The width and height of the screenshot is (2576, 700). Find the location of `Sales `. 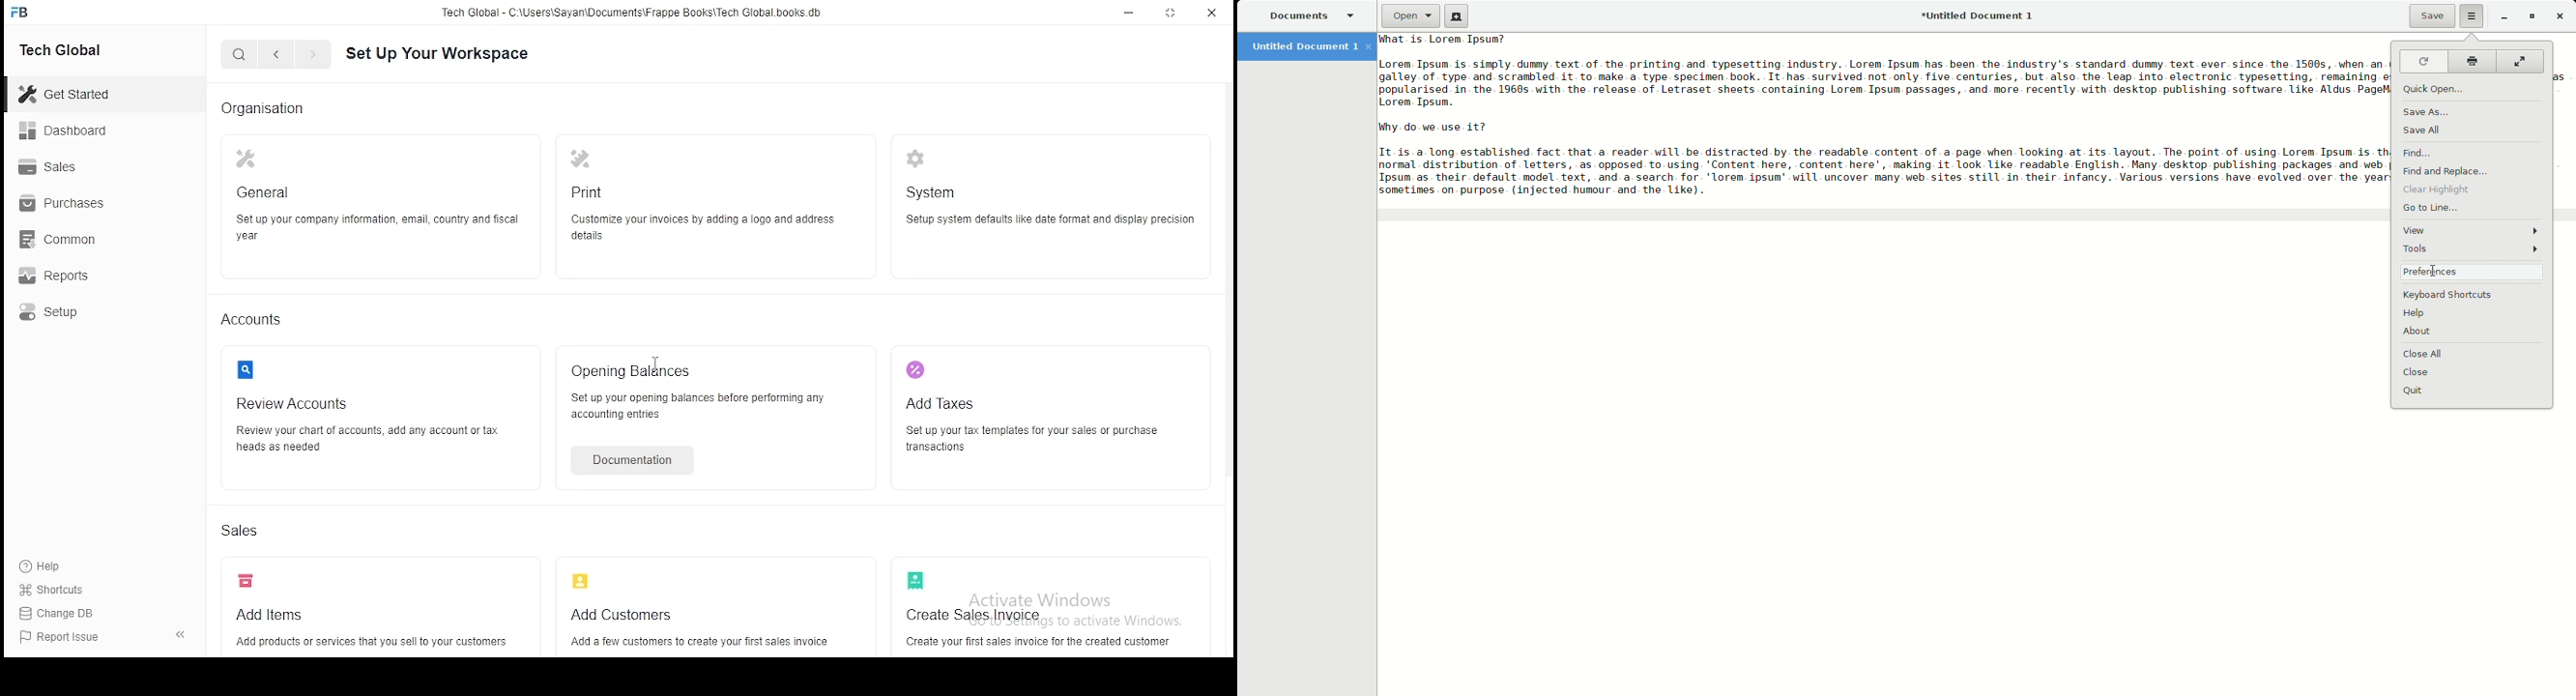

Sales  is located at coordinates (77, 169).